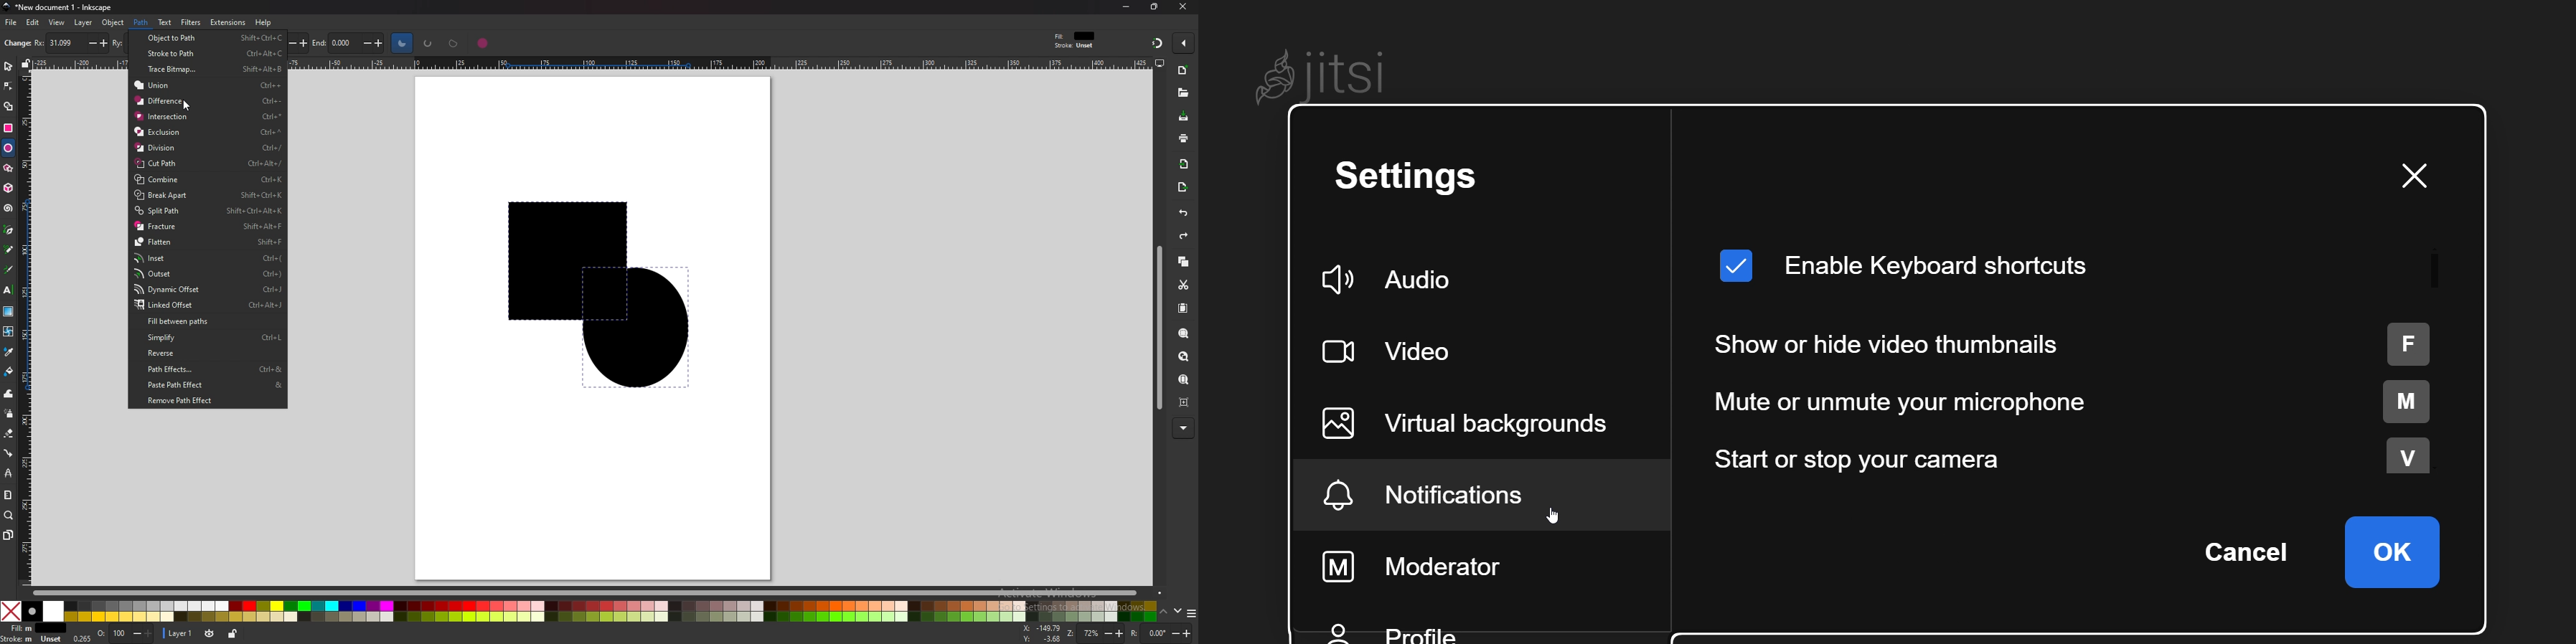 This screenshot has height=644, width=2576. What do you see at coordinates (1414, 285) in the screenshot?
I see `audio` at bounding box center [1414, 285].